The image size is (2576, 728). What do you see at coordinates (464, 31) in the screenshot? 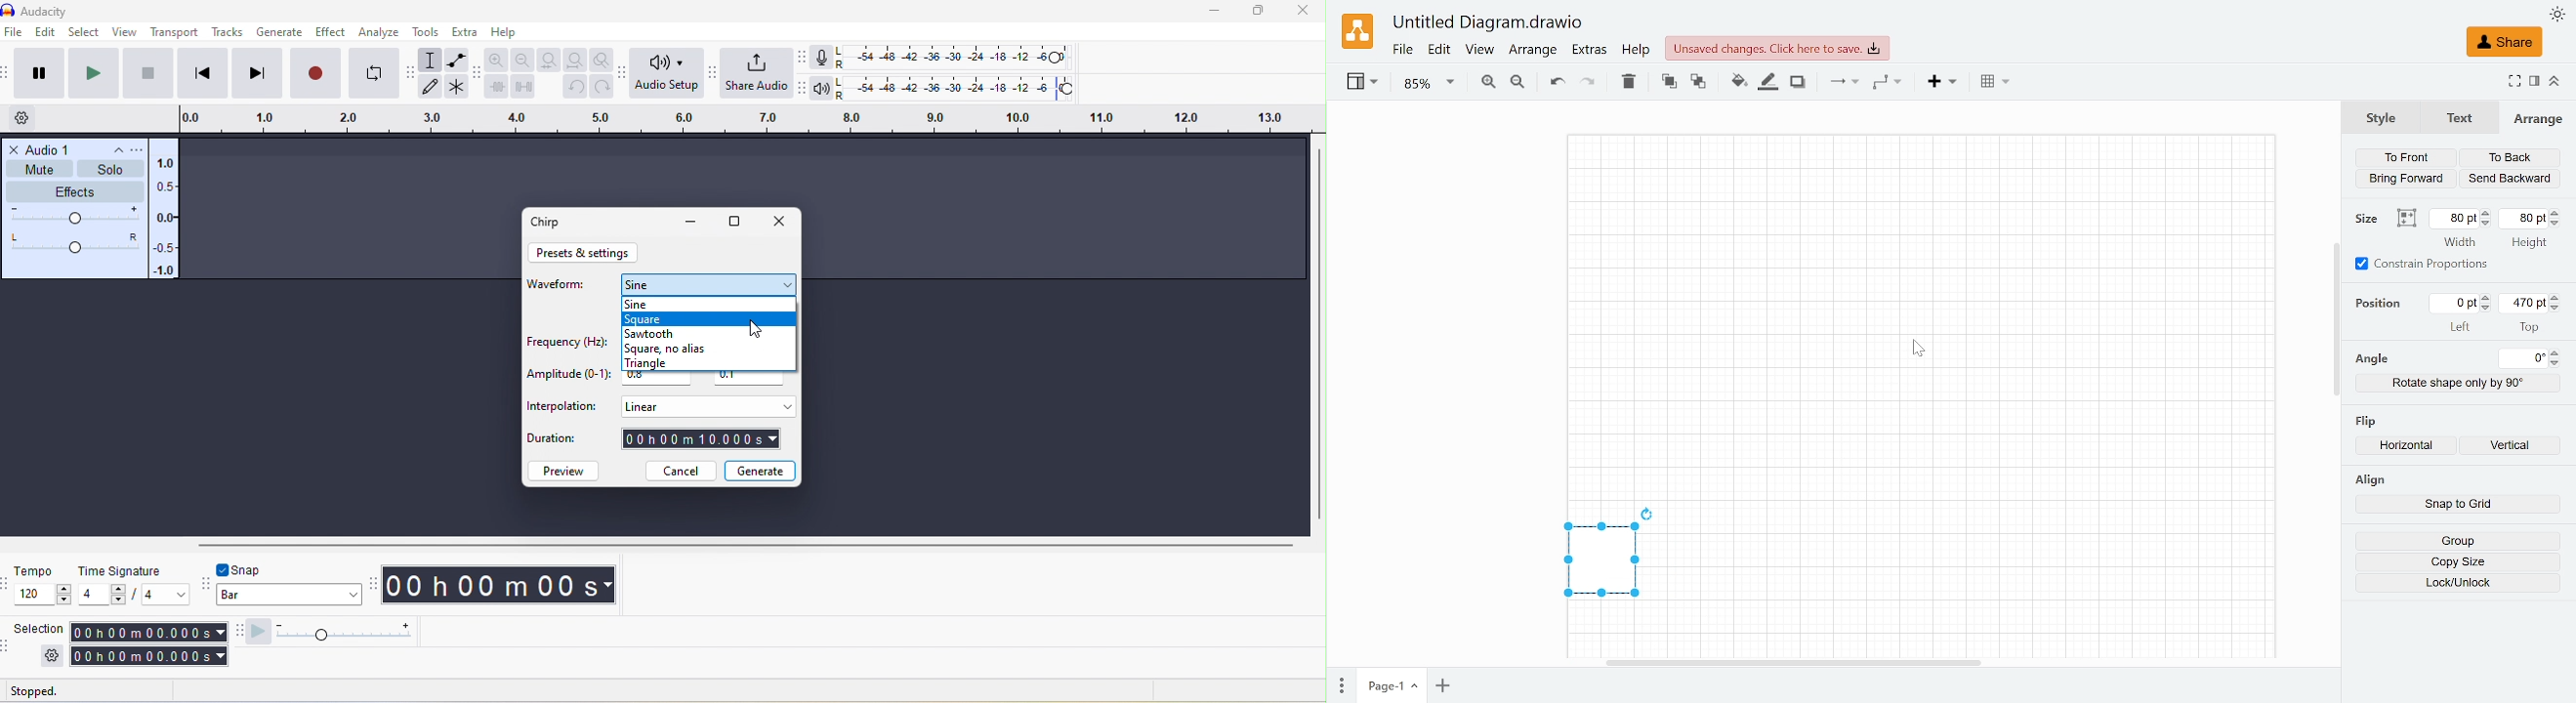
I see `extra` at bounding box center [464, 31].